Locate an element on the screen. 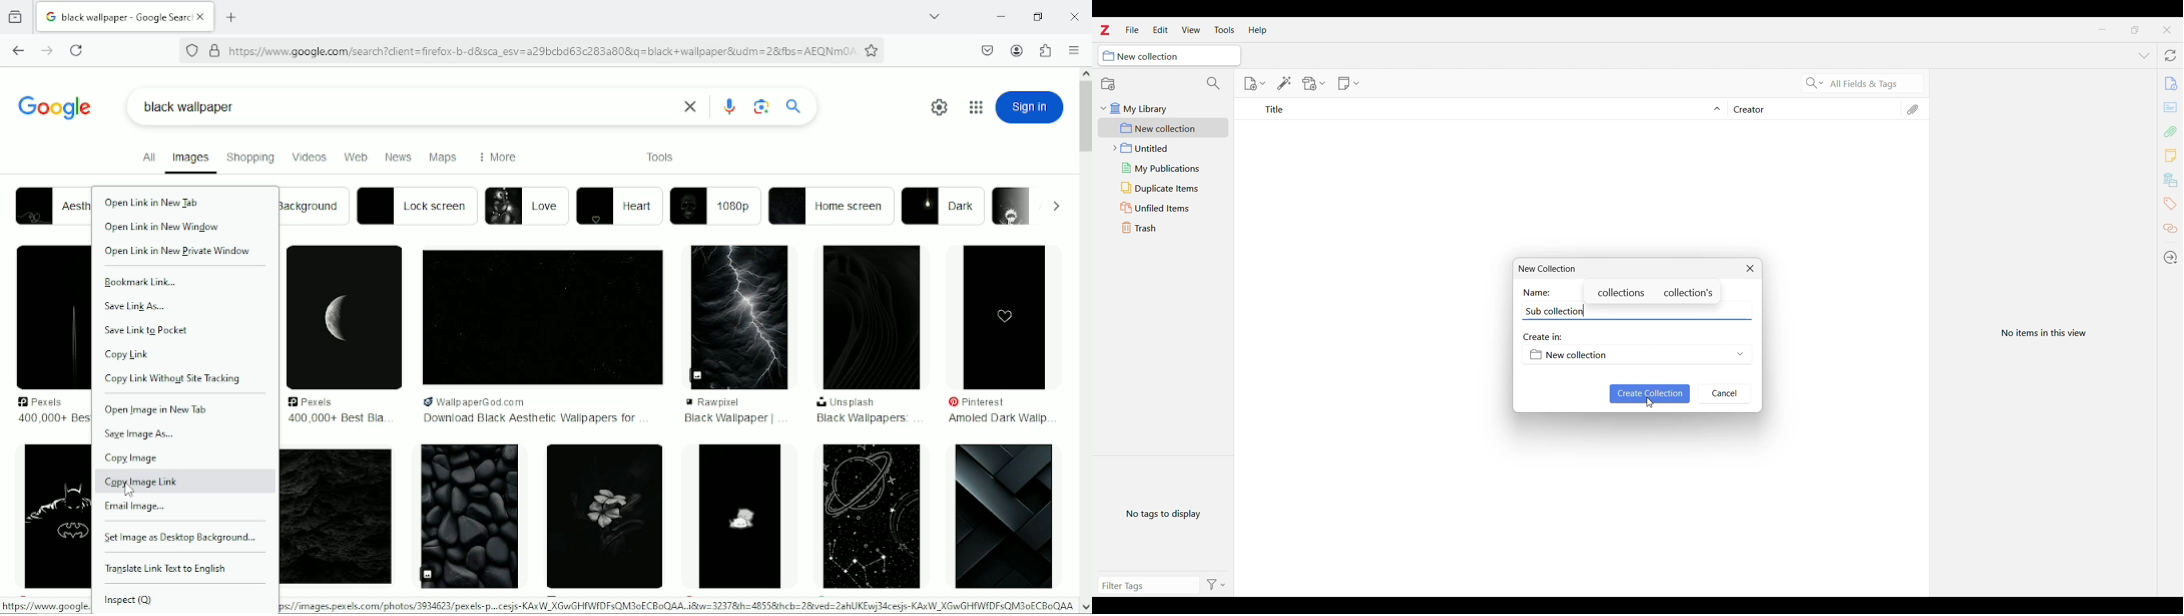 The width and height of the screenshot is (2184, 616). Tags is located at coordinates (2170, 204).